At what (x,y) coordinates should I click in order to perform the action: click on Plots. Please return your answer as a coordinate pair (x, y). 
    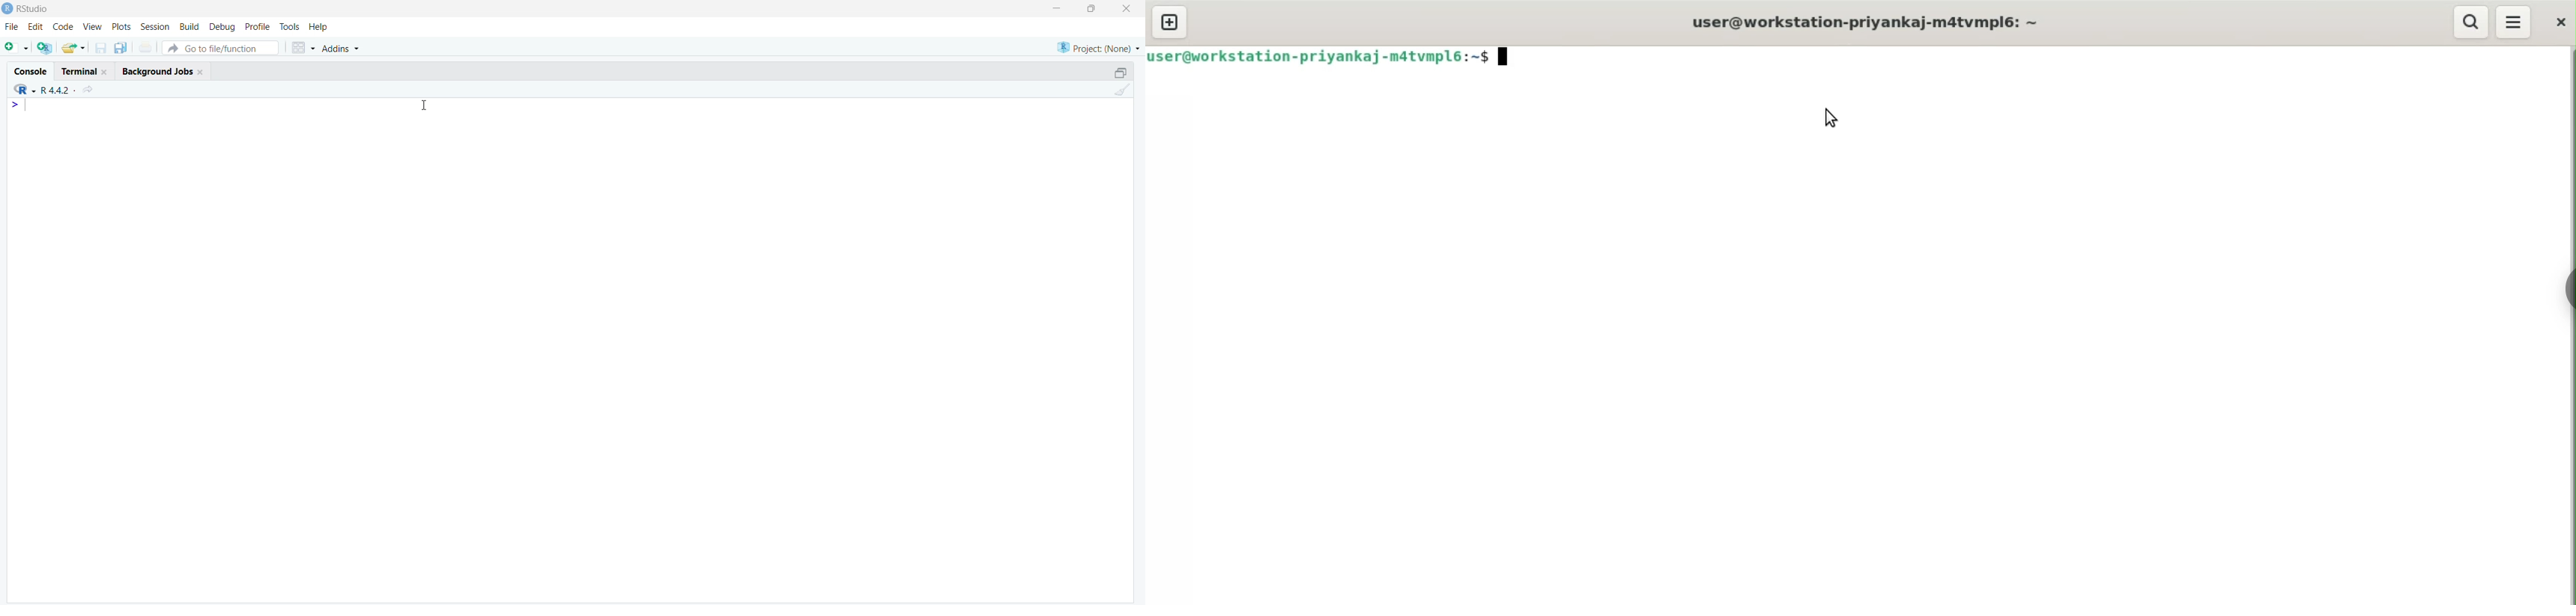
    Looking at the image, I should click on (120, 27).